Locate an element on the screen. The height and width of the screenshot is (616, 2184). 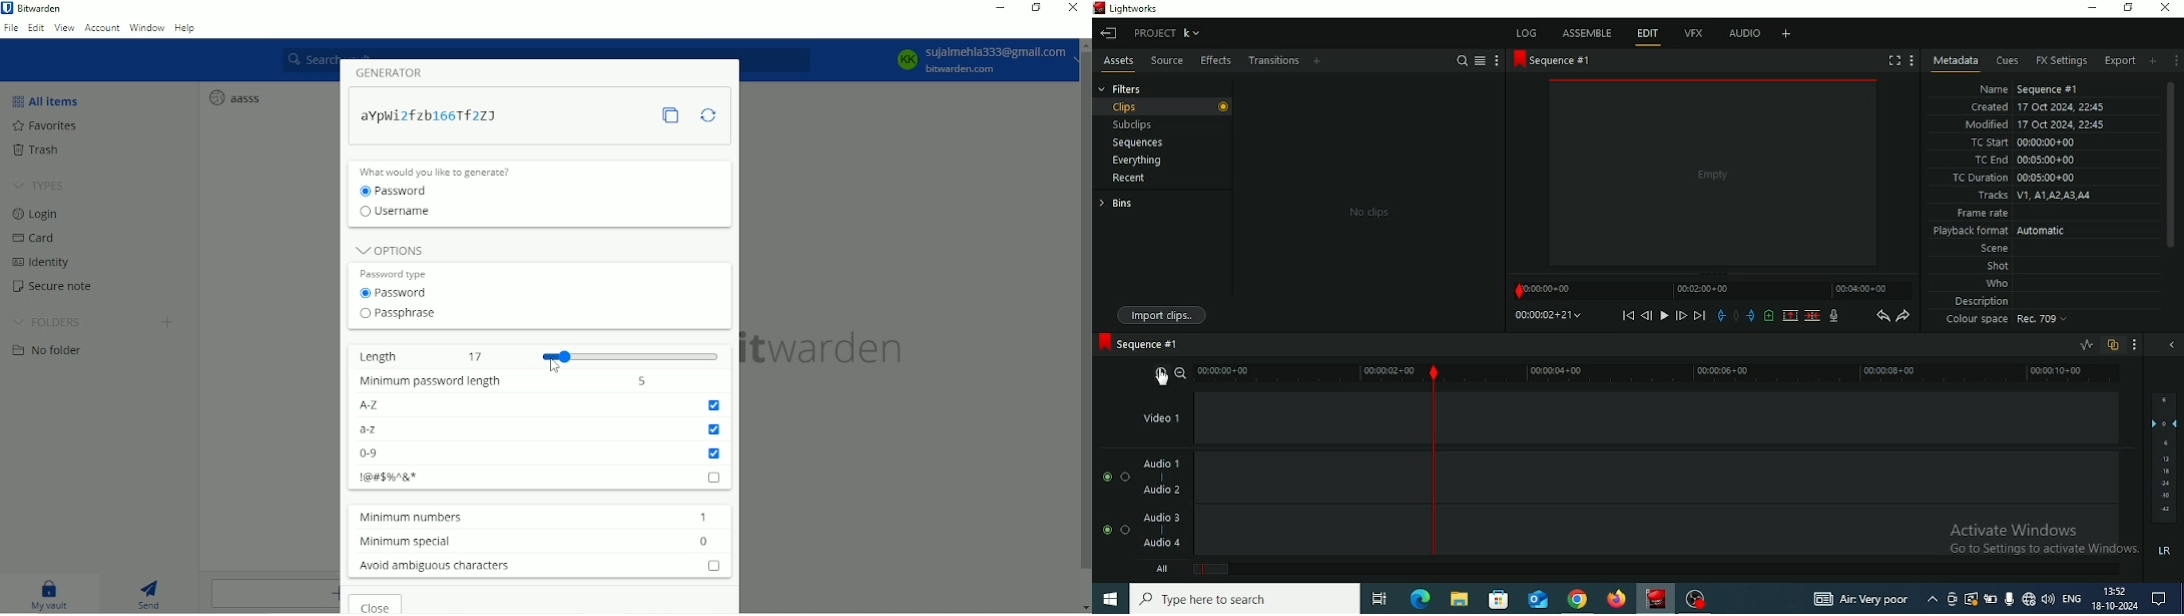
Metadata is located at coordinates (1954, 63).